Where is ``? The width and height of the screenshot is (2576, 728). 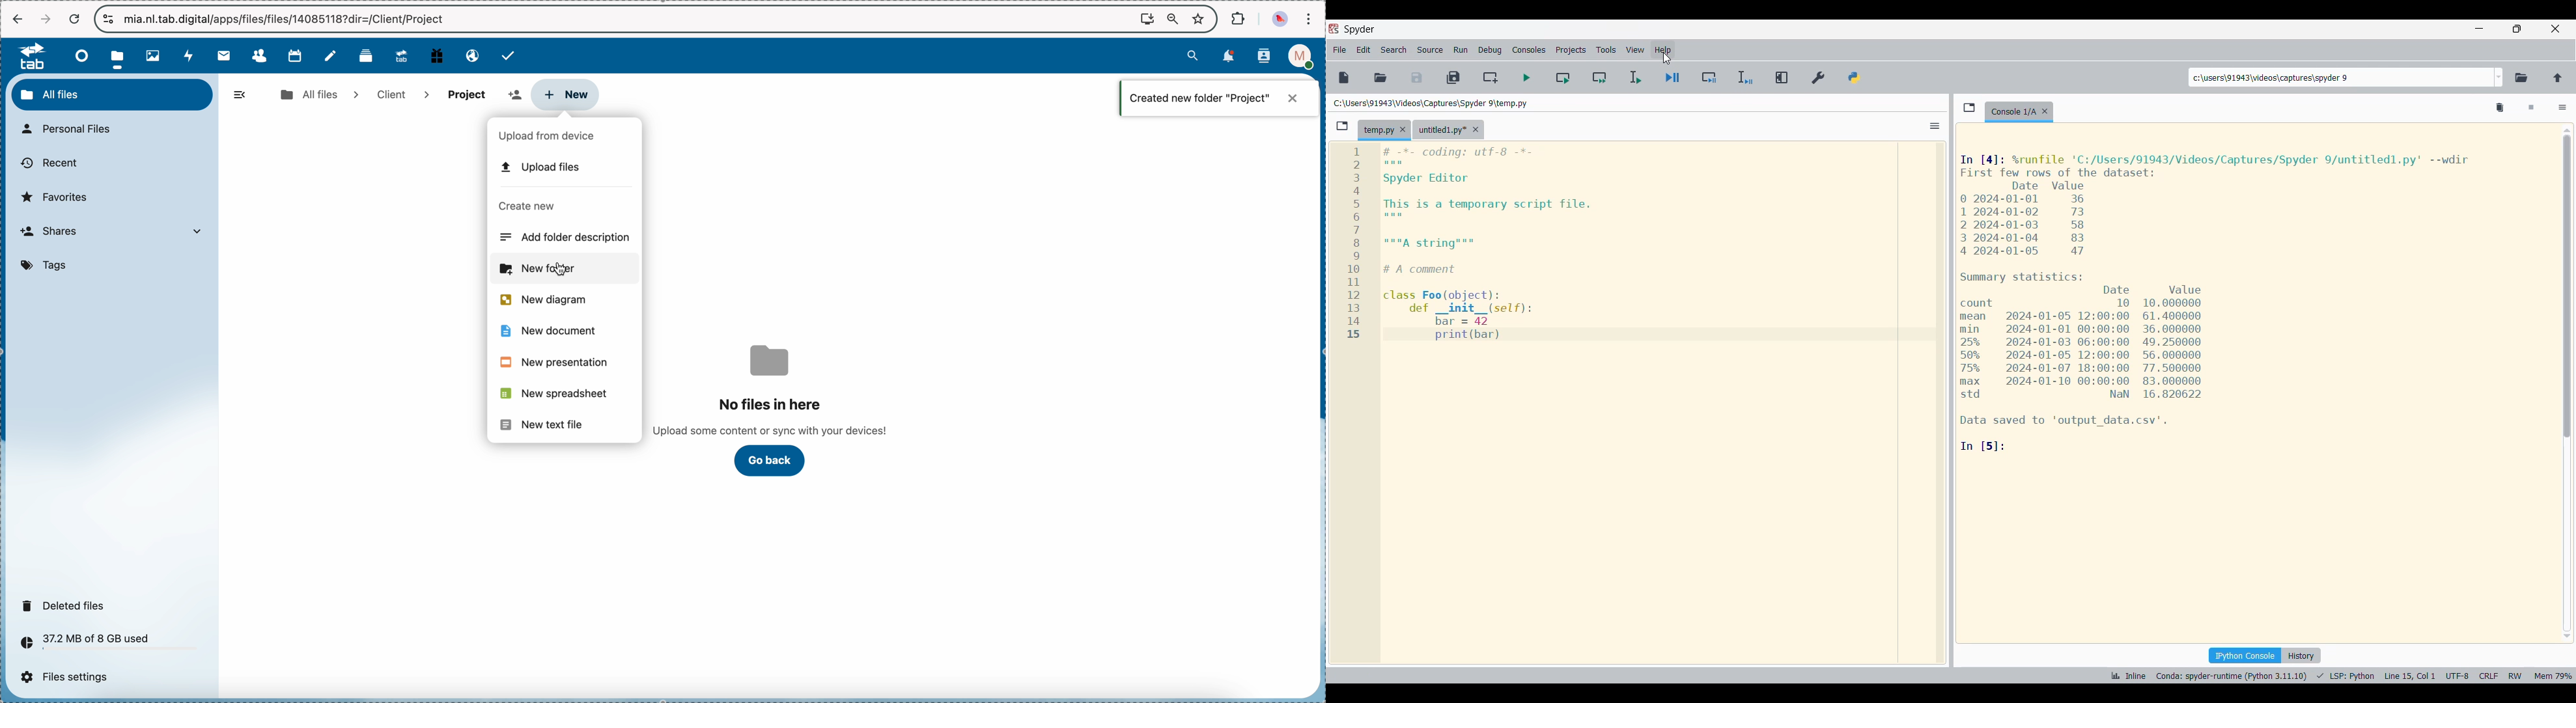  is located at coordinates (1709, 77).